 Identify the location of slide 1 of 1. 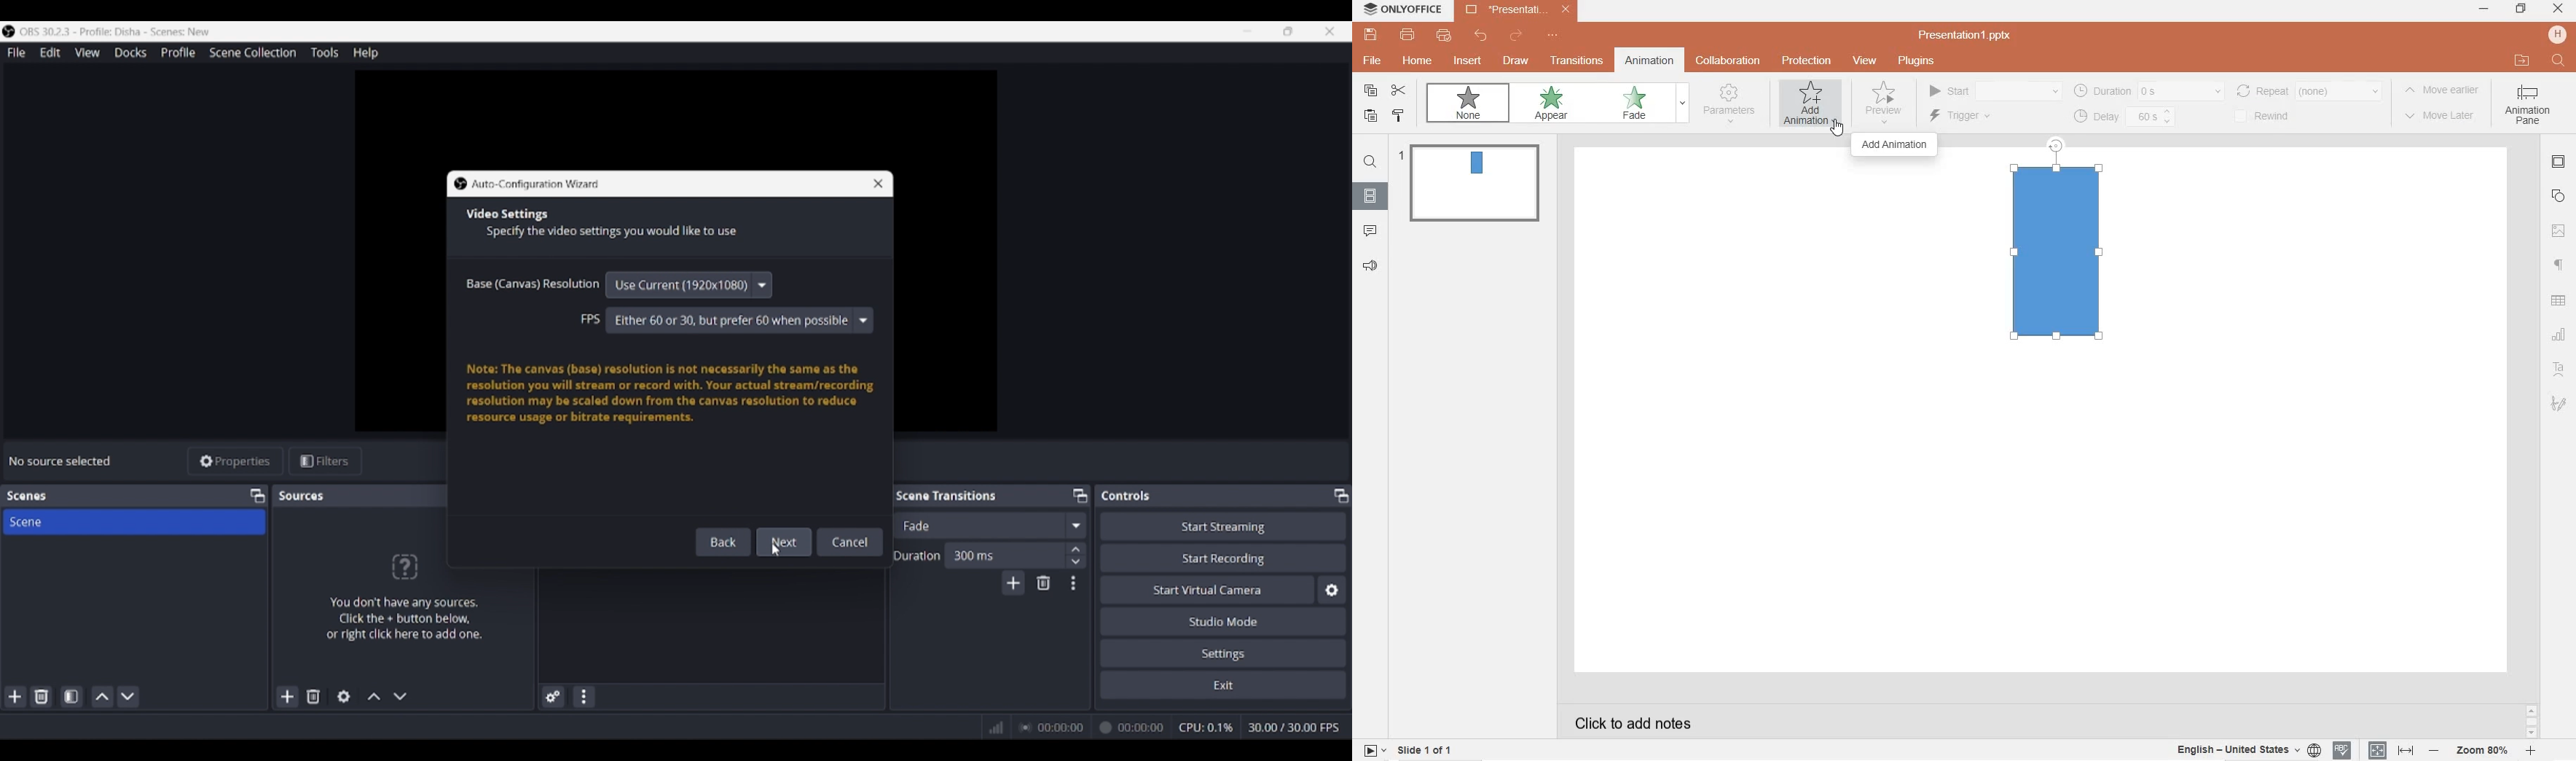
(1426, 752).